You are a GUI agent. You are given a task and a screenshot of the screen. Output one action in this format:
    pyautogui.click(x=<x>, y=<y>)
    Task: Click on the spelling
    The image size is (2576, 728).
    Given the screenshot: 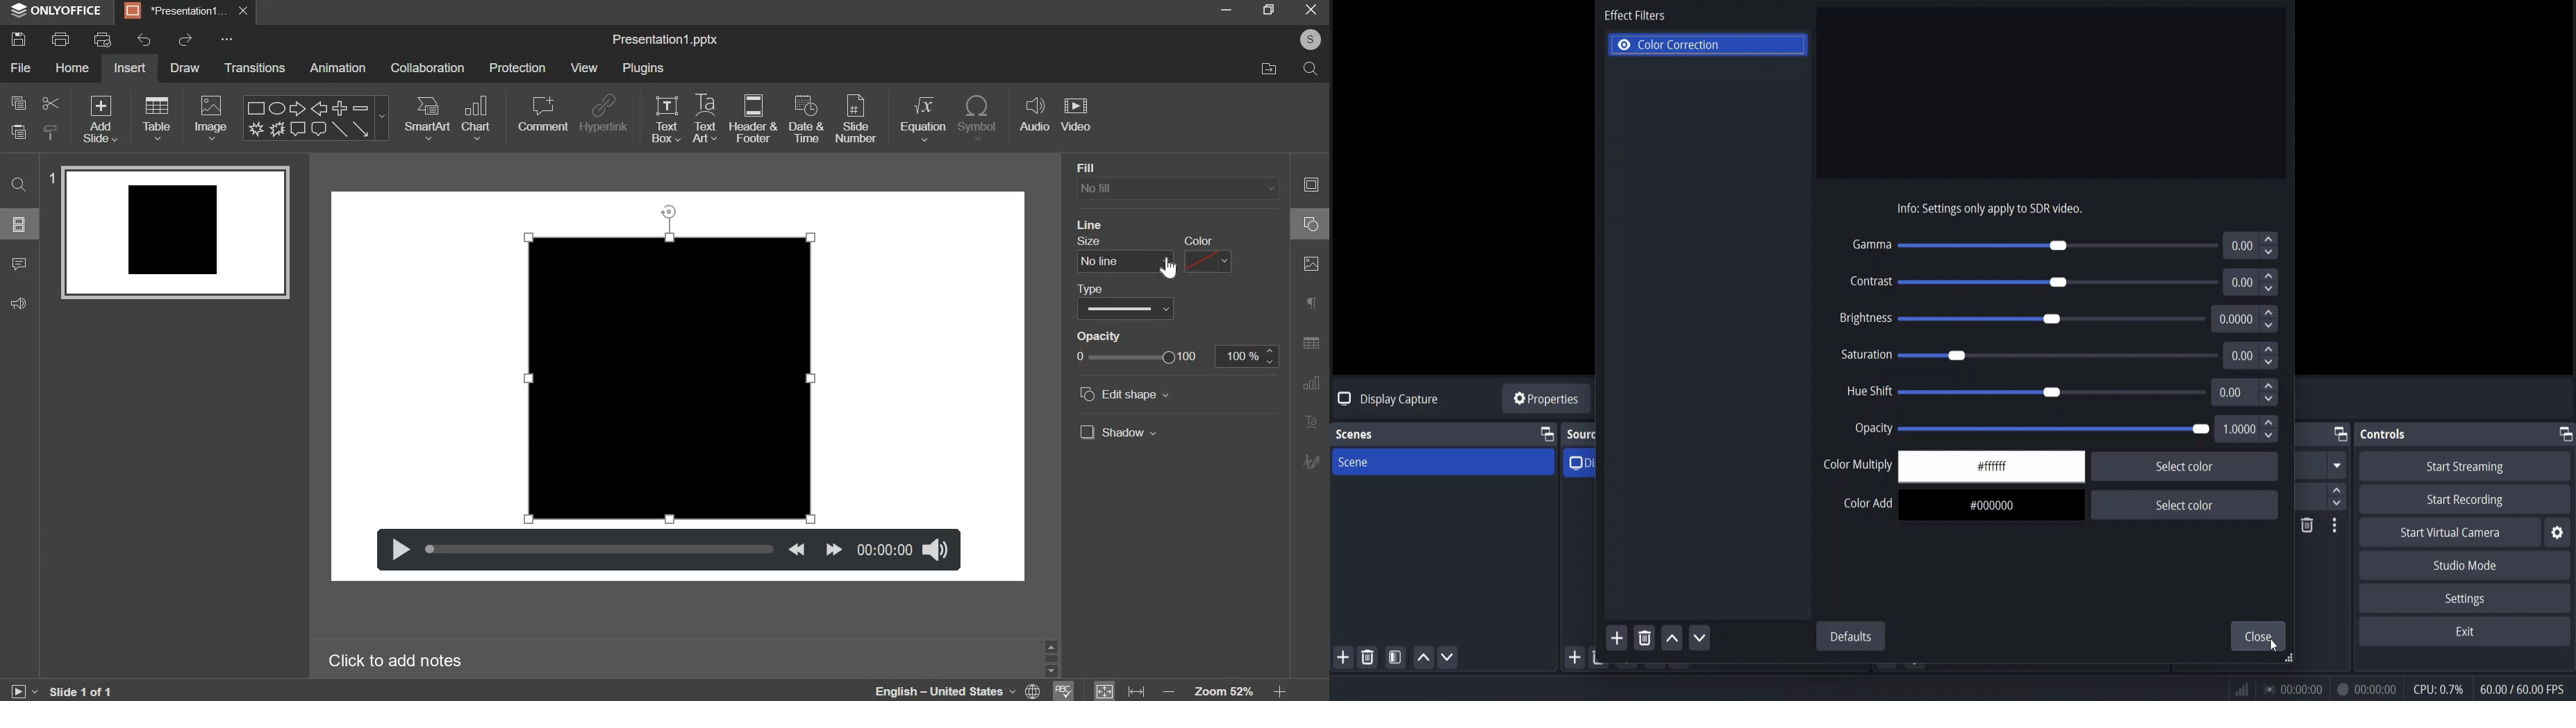 What is the action you would take?
    pyautogui.click(x=1070, y=689)
    